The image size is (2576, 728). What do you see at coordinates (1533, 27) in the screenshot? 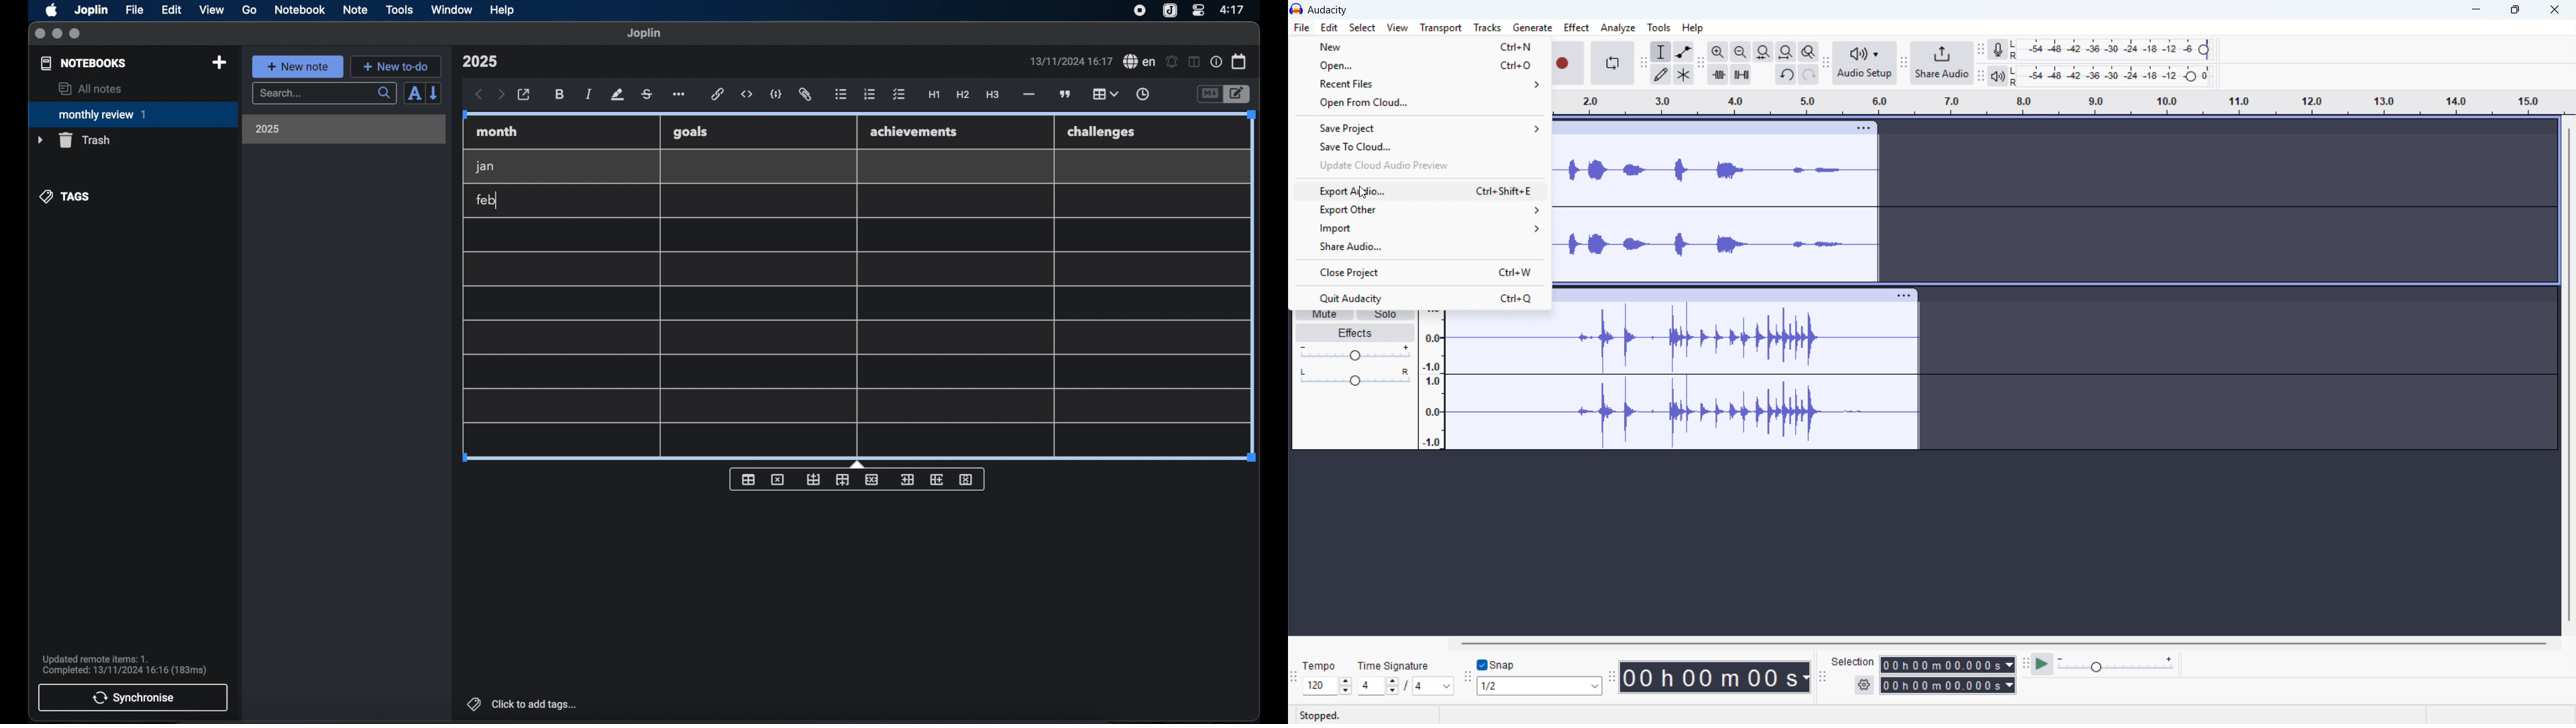
I see `Generate ` at bounding box center [1533, 27].